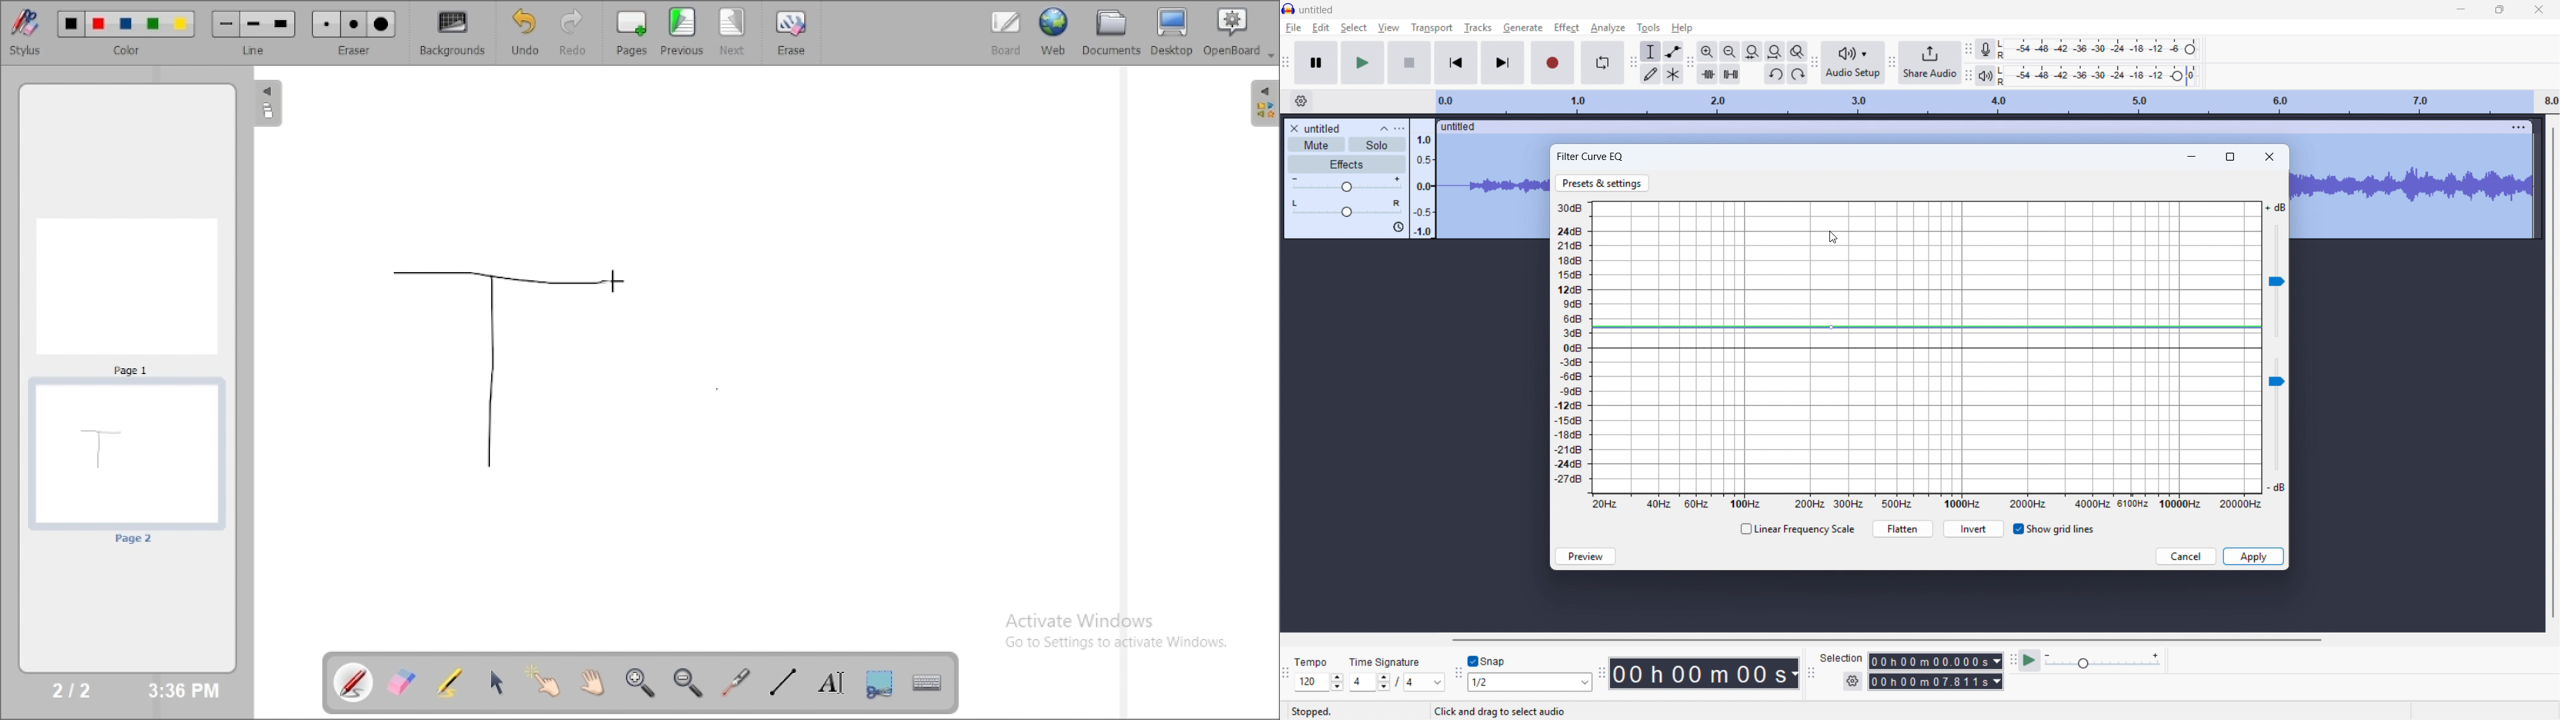 This screenshot has height=728, width=2576. What do you see at coordinates (1937, 682) in the screenshot?
I see `Selection end time ` at bounding box center [1937, 682].